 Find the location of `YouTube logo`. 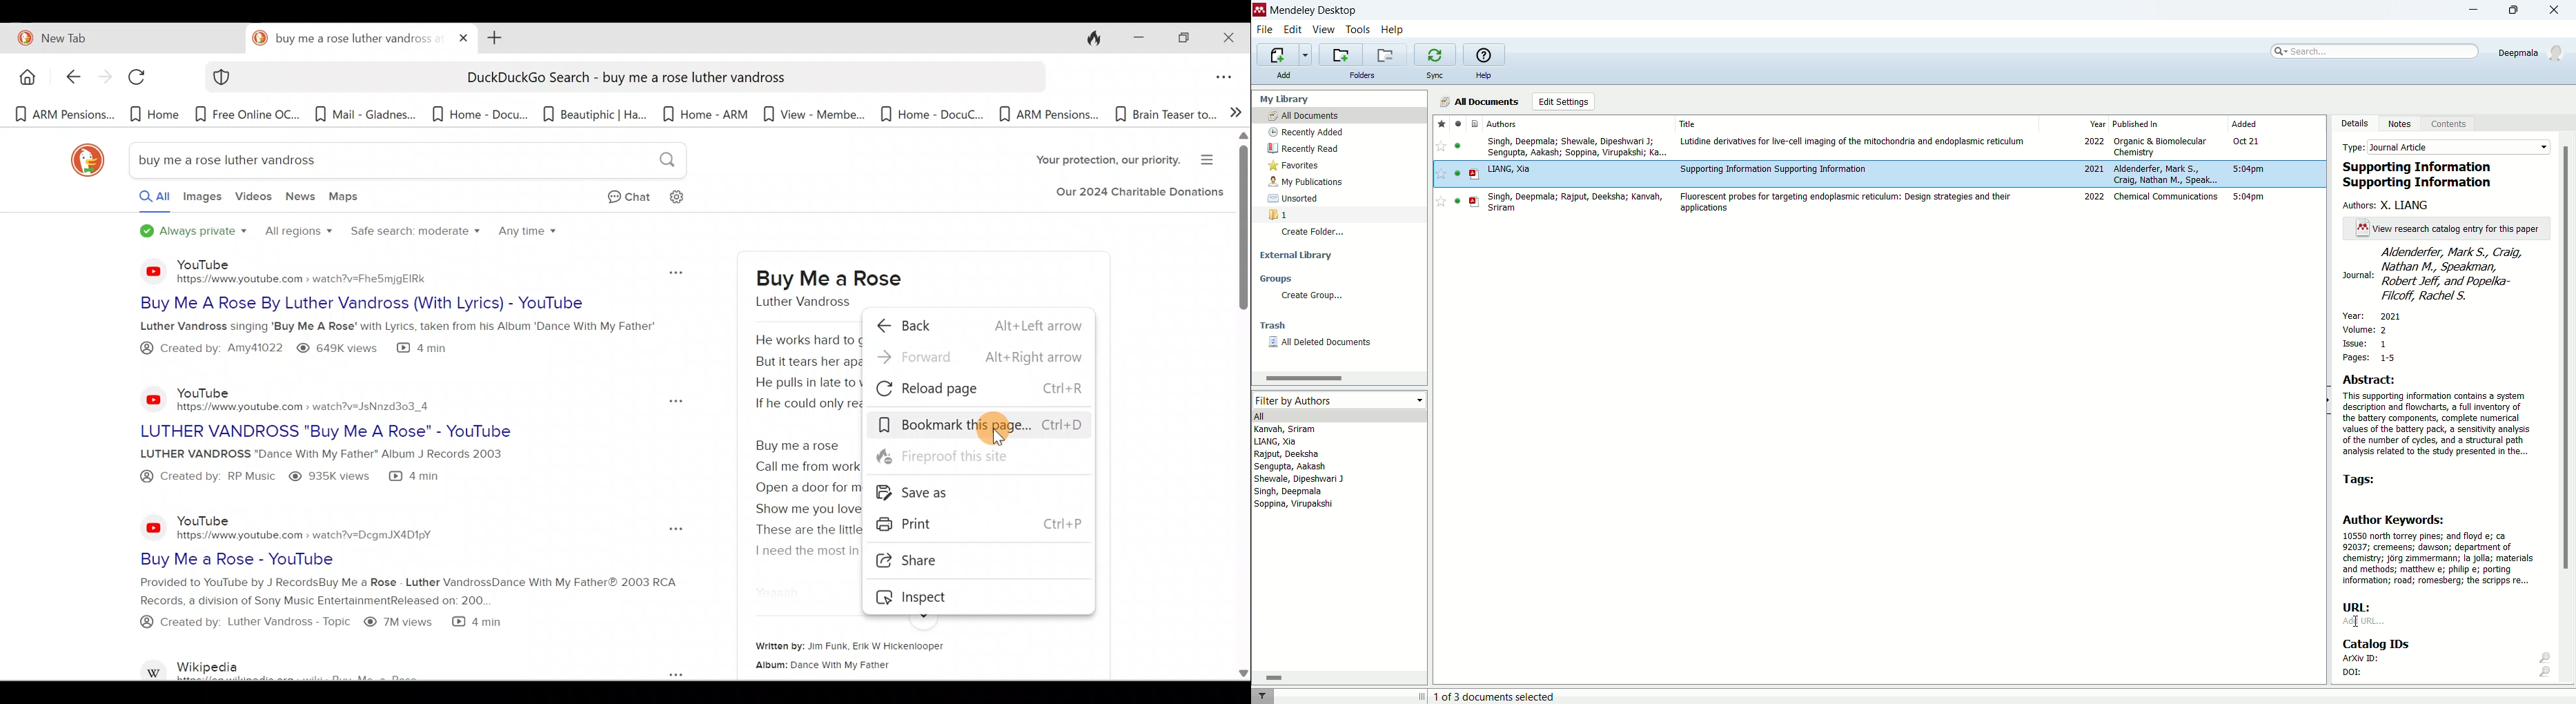

YouTube logo is located at coordinates (146, 399).